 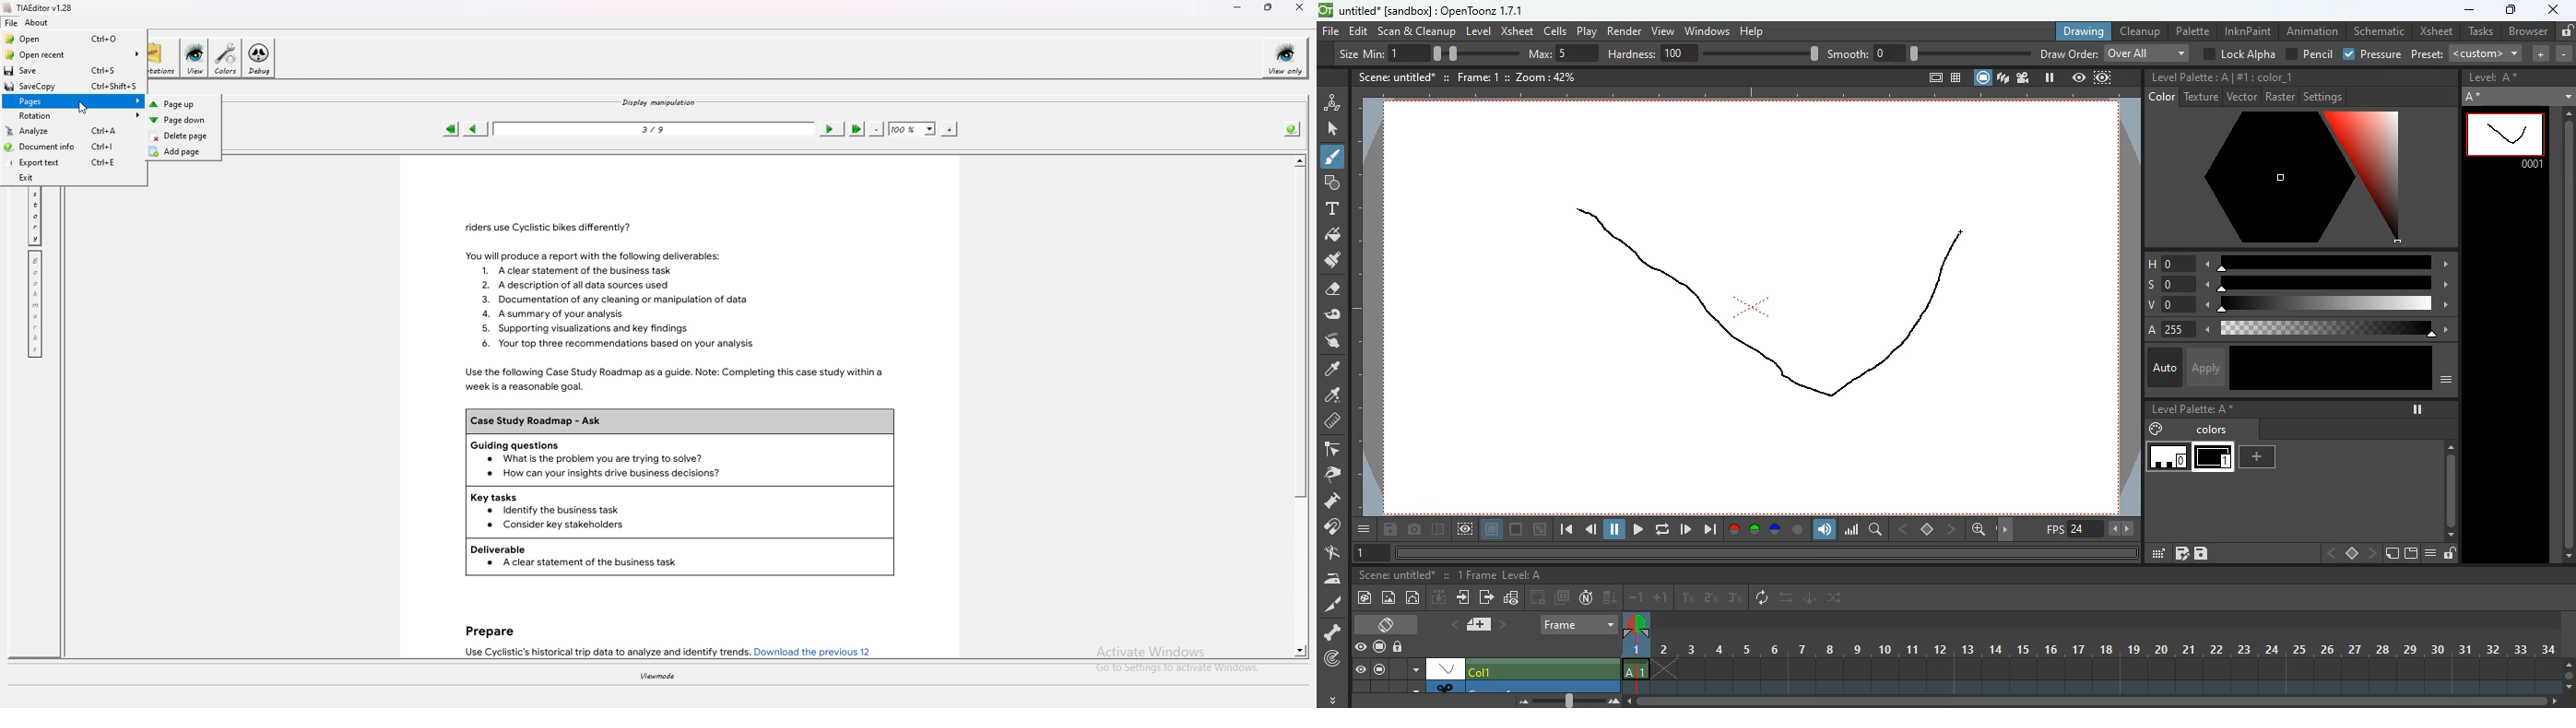 What do you see at coordinates (1331, 450) in the screenshot?
I see `edge` at bounding box center [1331, 450].